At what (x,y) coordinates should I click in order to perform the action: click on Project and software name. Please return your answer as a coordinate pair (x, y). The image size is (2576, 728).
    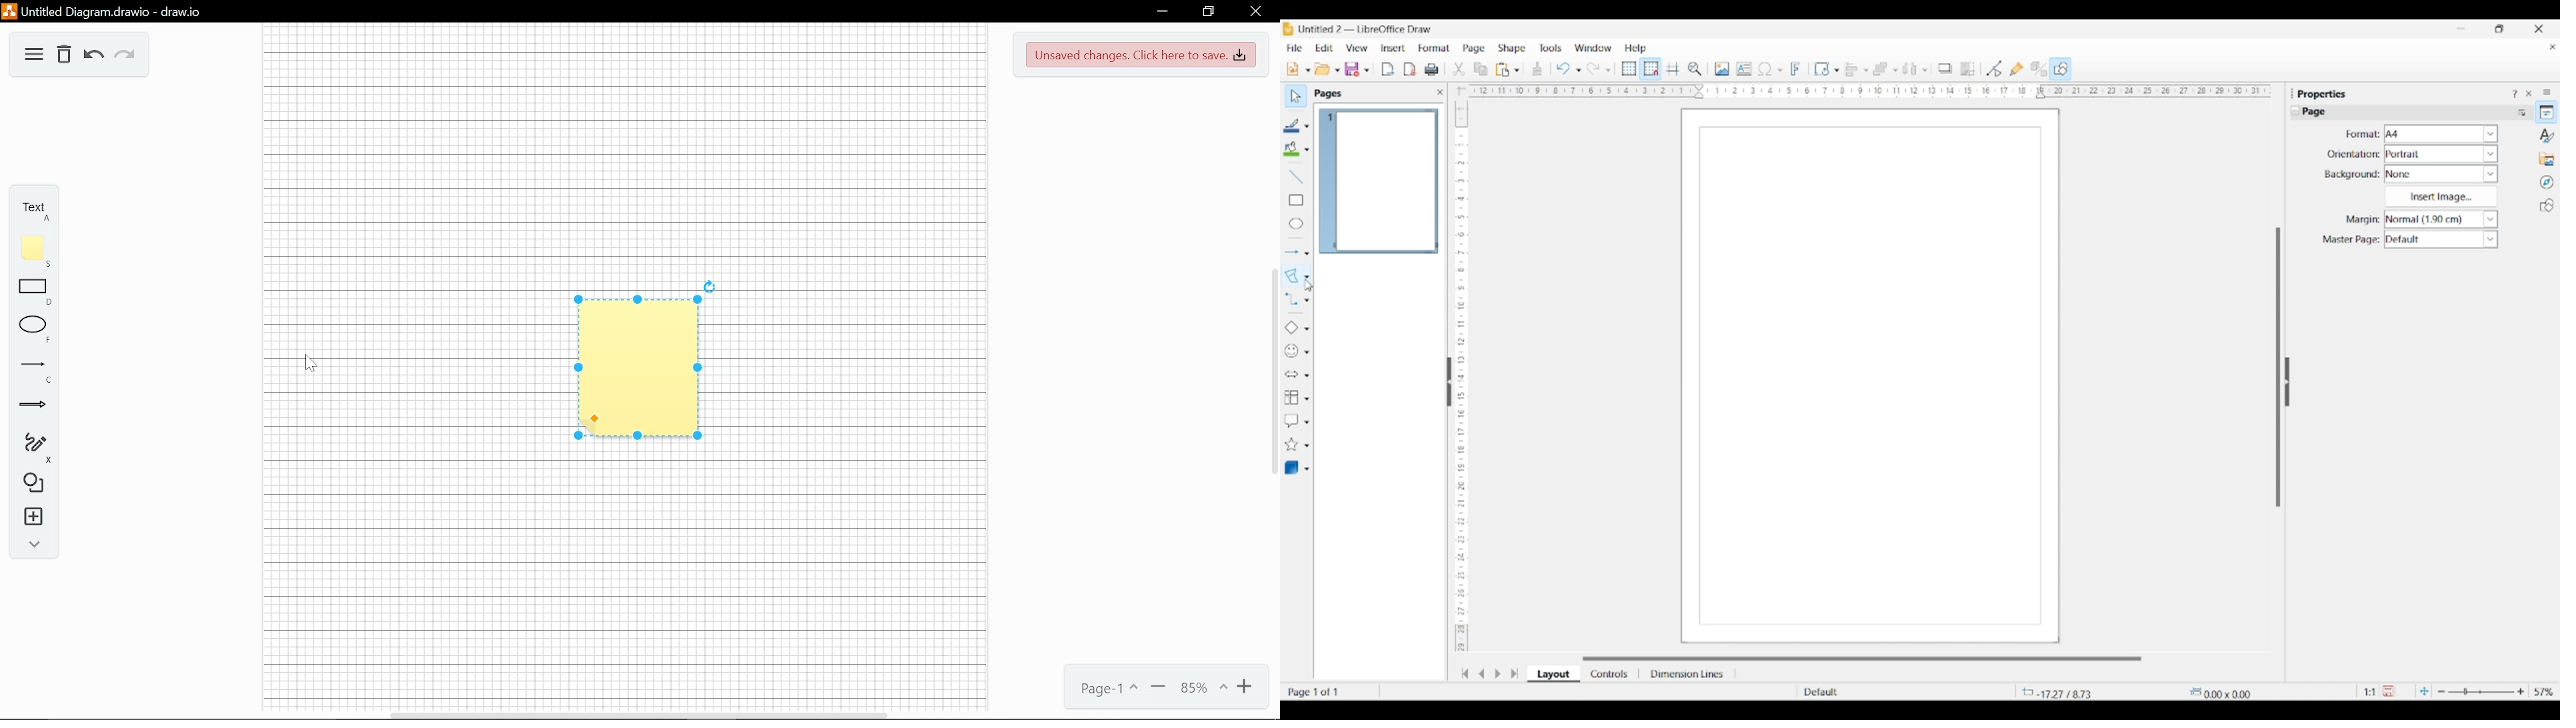
    Looking at the image, I should click on (1366, 29).